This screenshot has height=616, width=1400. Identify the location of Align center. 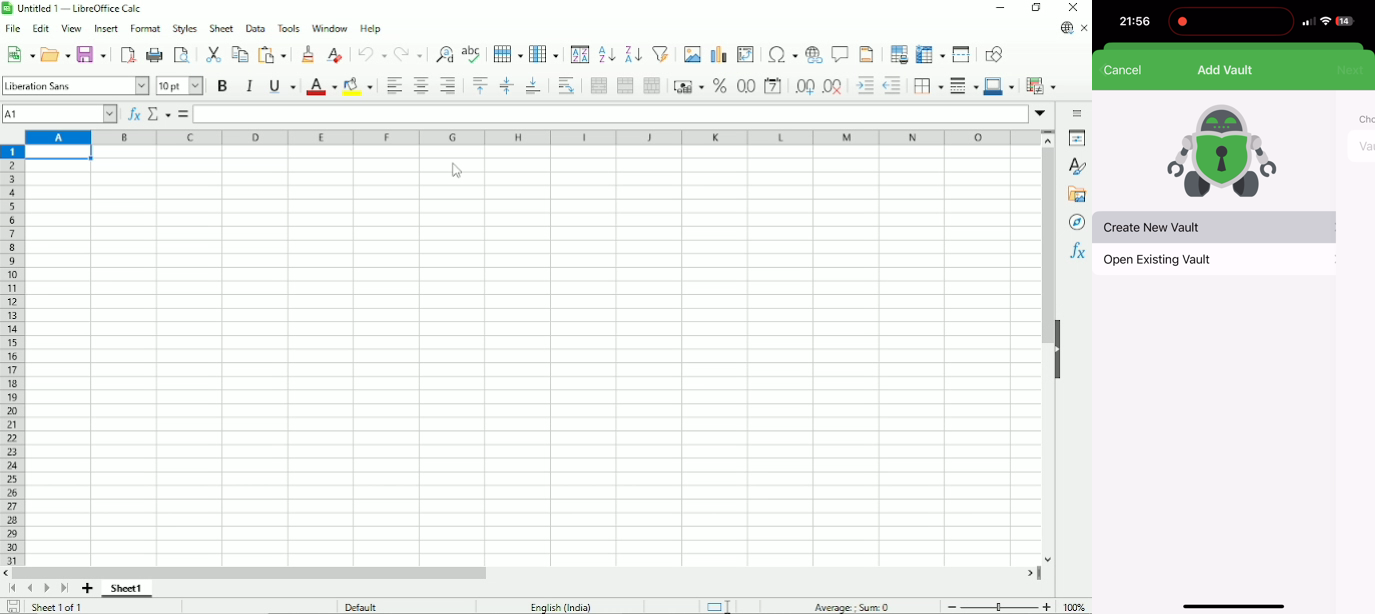
(420, 87).